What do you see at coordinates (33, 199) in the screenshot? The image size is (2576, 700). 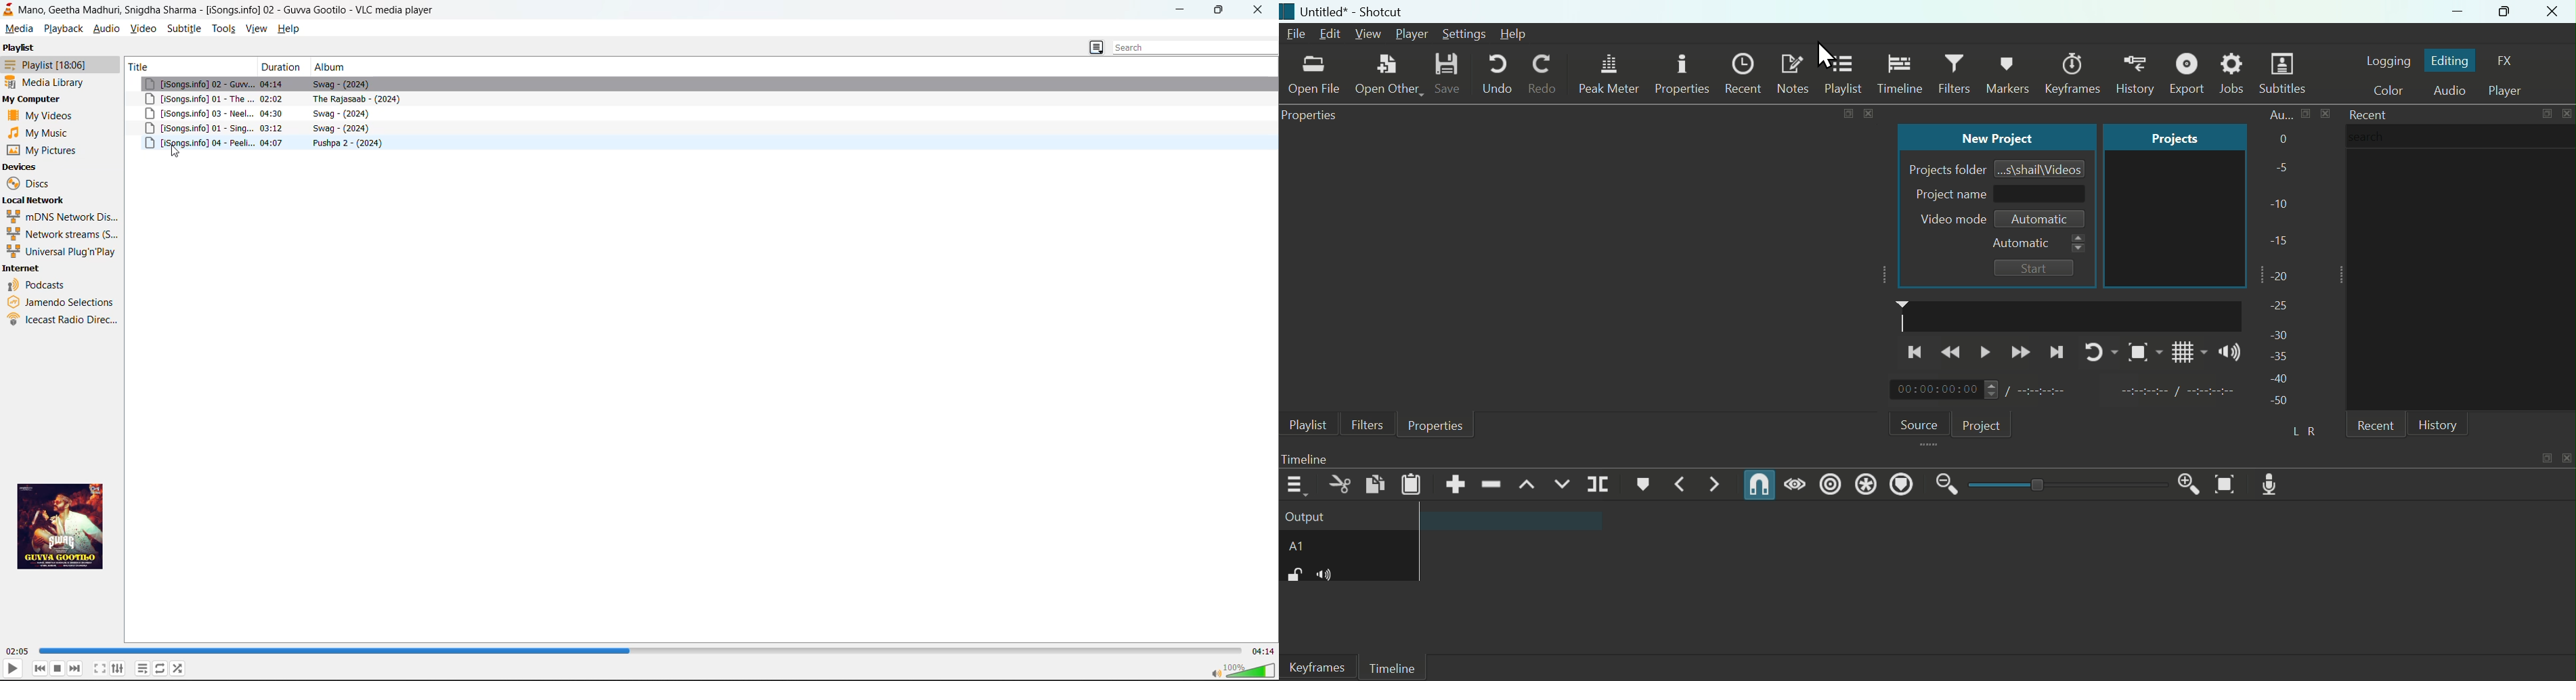 I see `local network` at bounding box center [33, 199].